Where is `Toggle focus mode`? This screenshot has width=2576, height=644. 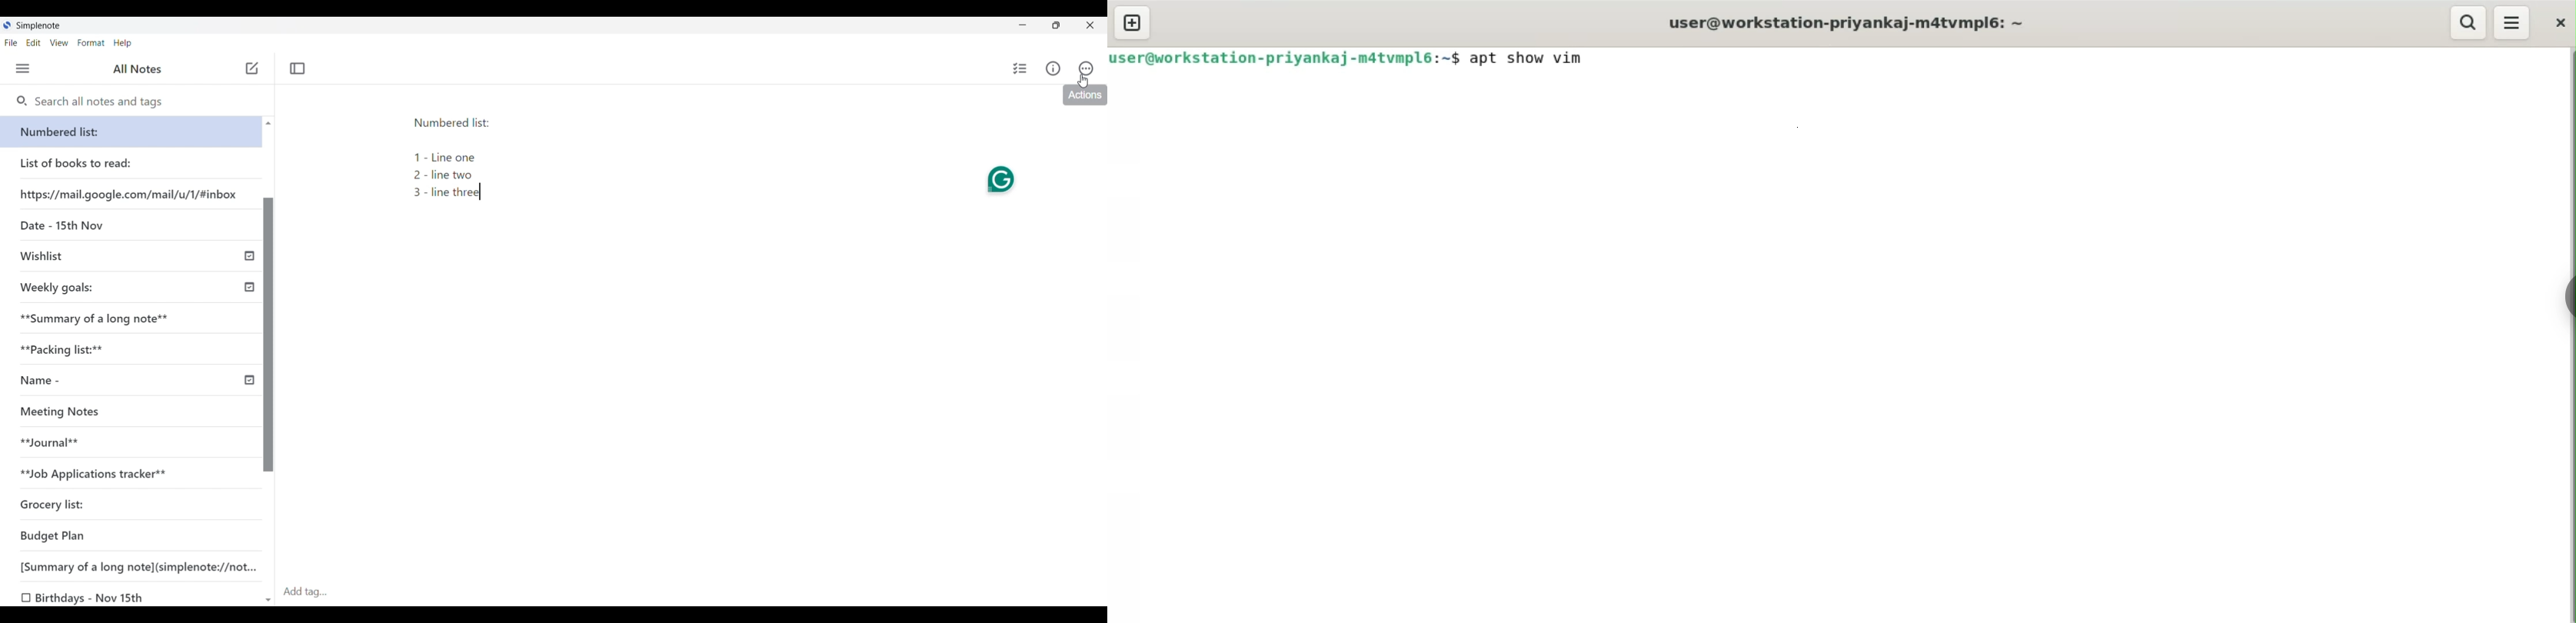
Toggle focus mode is located at coordinates (298, 68).